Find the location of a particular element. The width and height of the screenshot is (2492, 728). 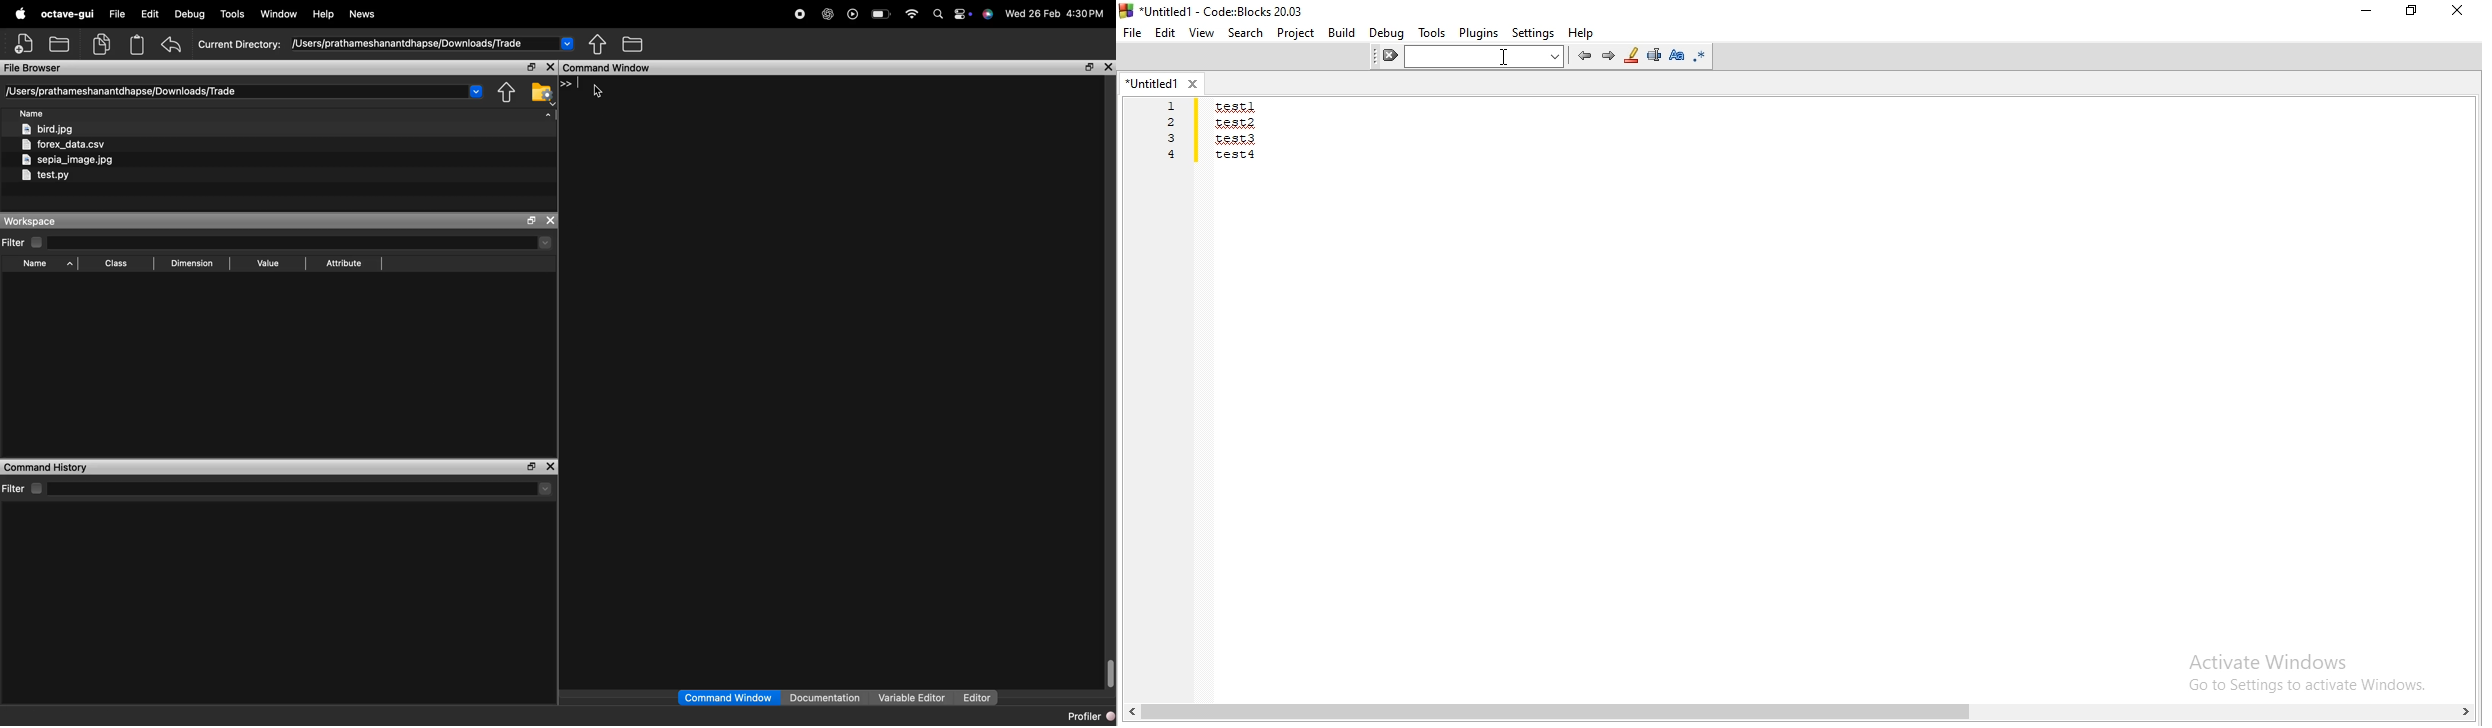

Close is located at coordinates (2459, 12).